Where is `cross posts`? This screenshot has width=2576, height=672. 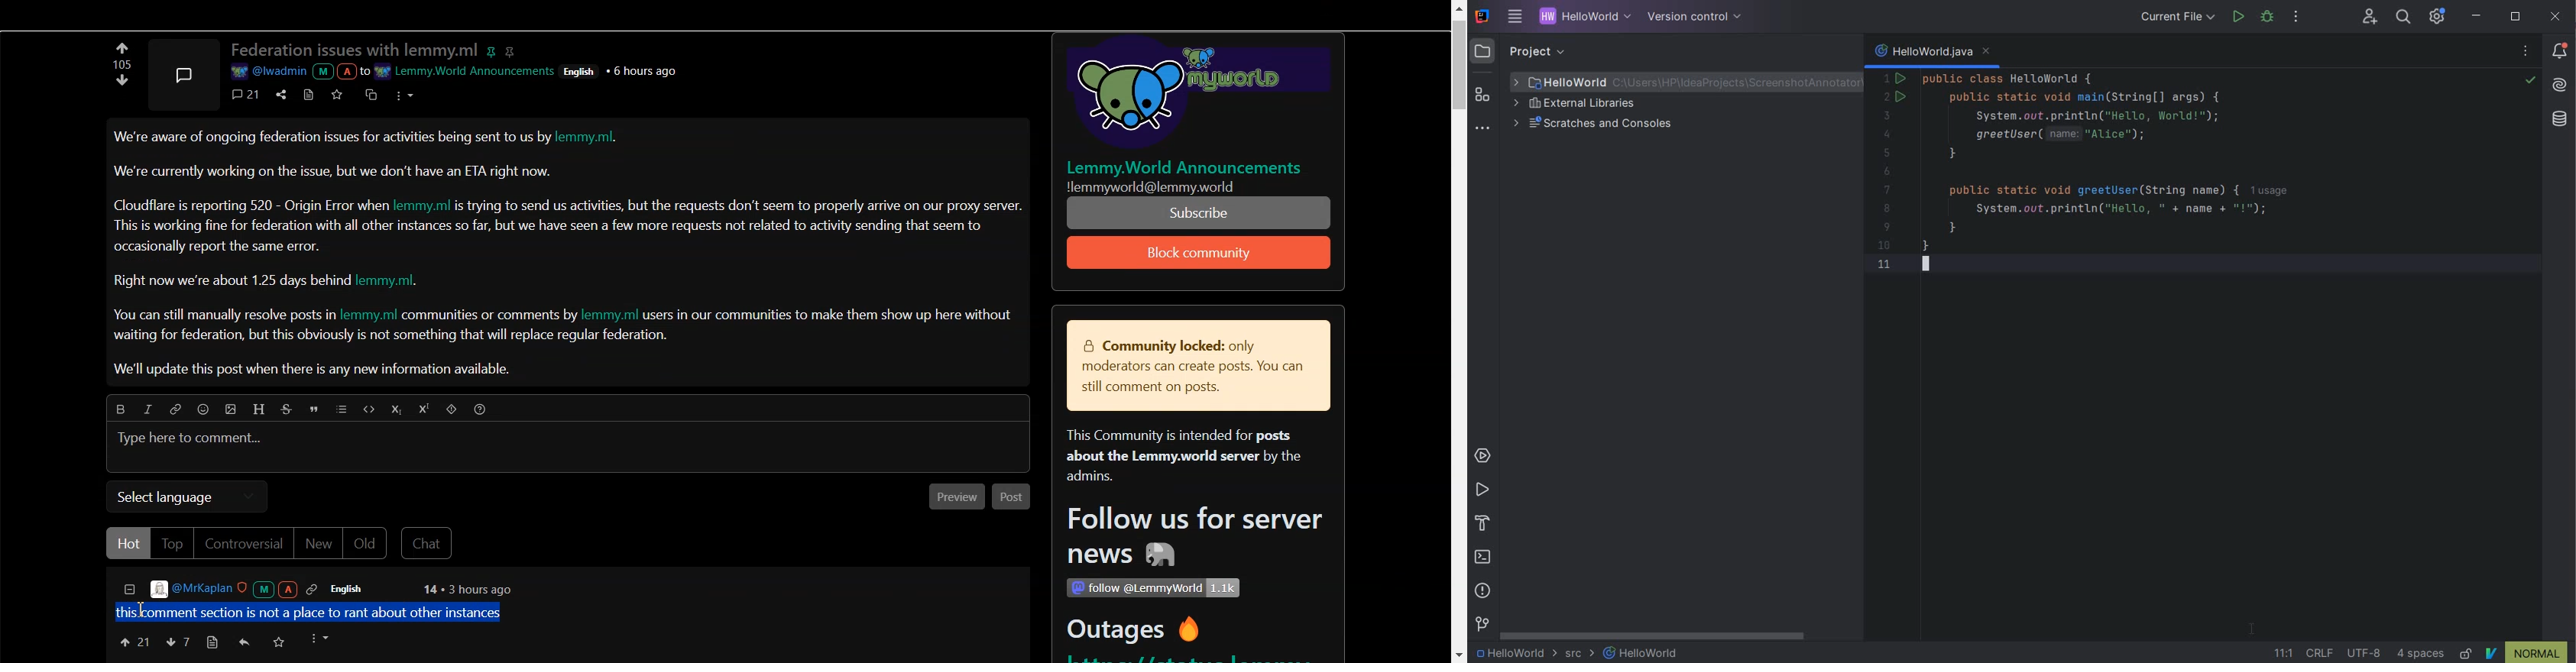
cross posts is located at coordinates (372, 93).